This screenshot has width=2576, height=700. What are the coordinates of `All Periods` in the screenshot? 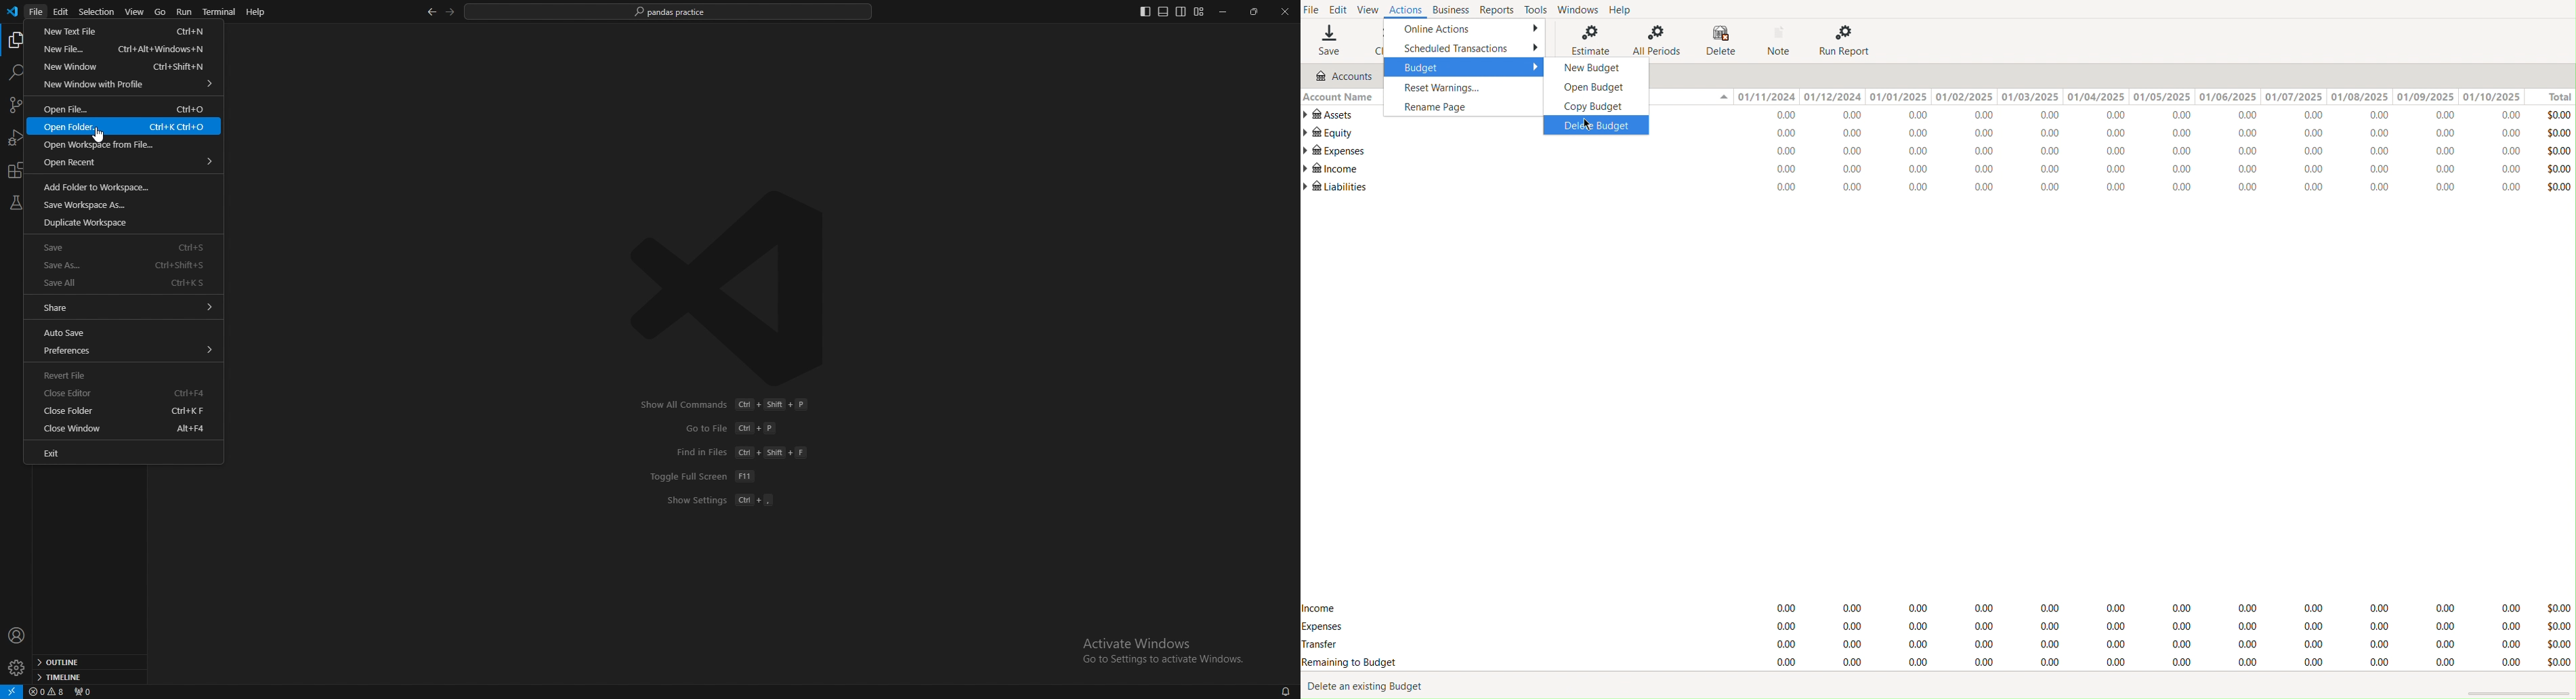 It's located at (1655, 38).